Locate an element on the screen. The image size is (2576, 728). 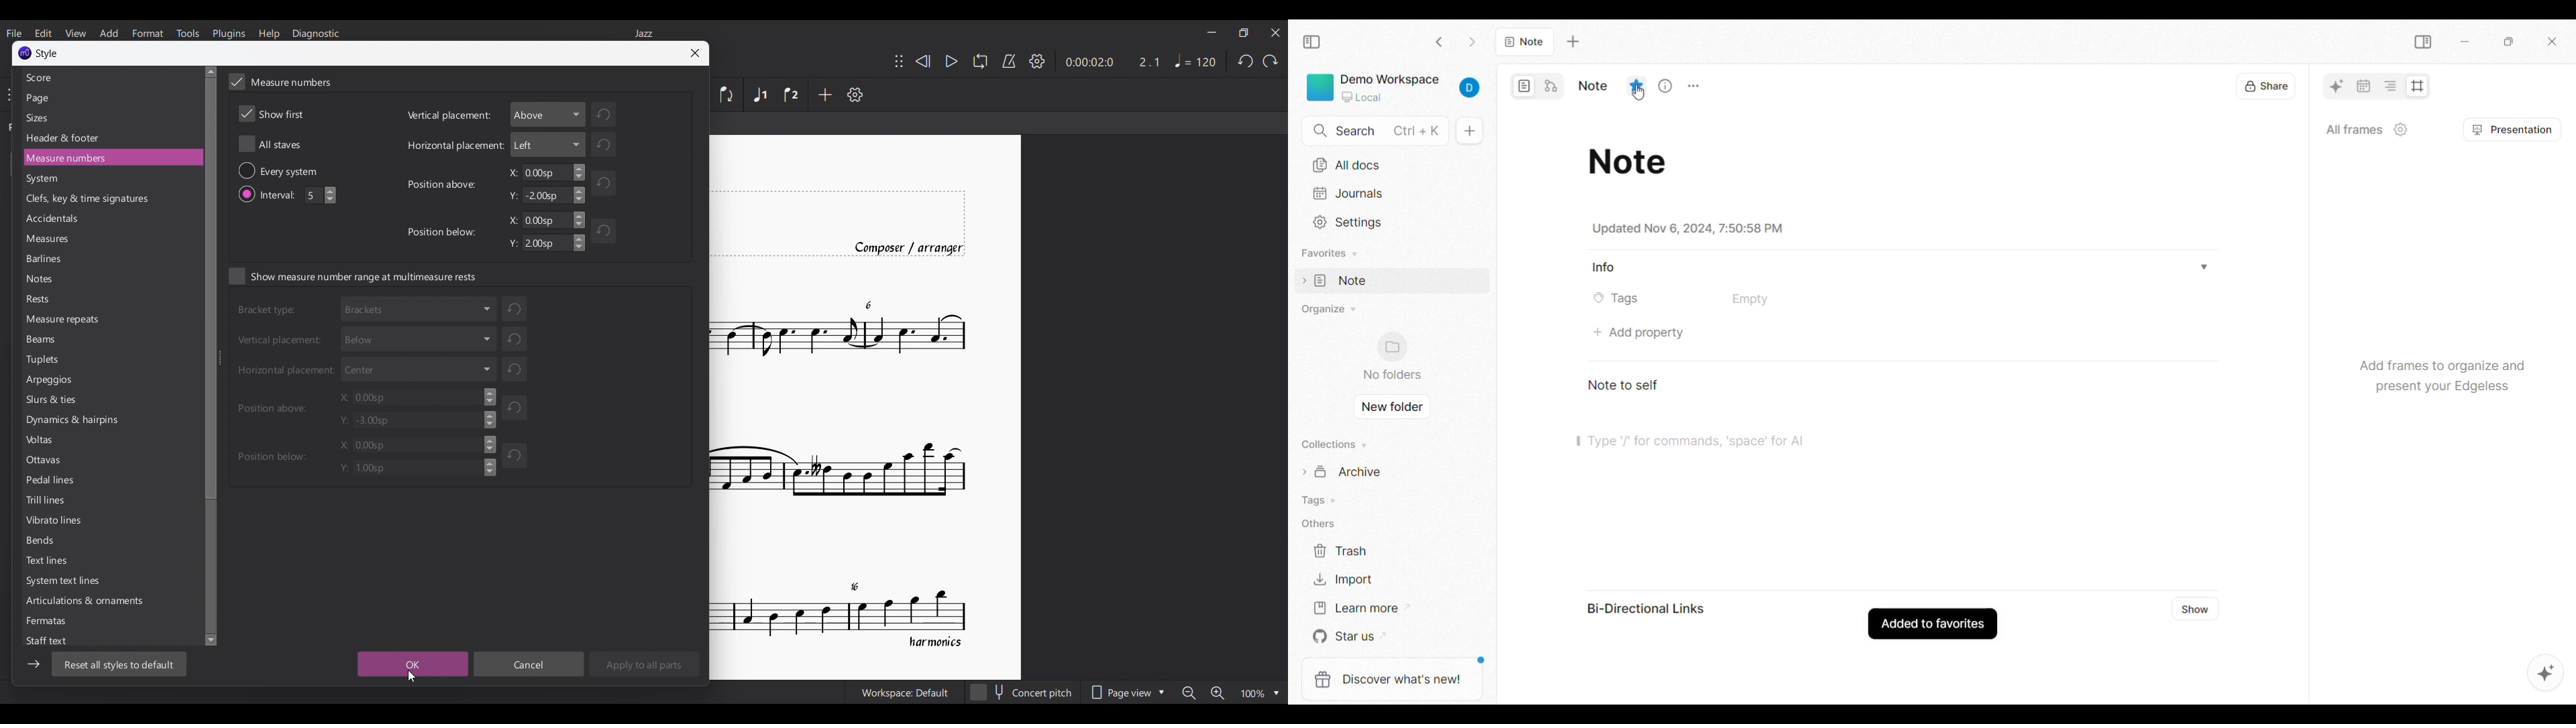
Ask AI is located at coordinates (2337, 86).